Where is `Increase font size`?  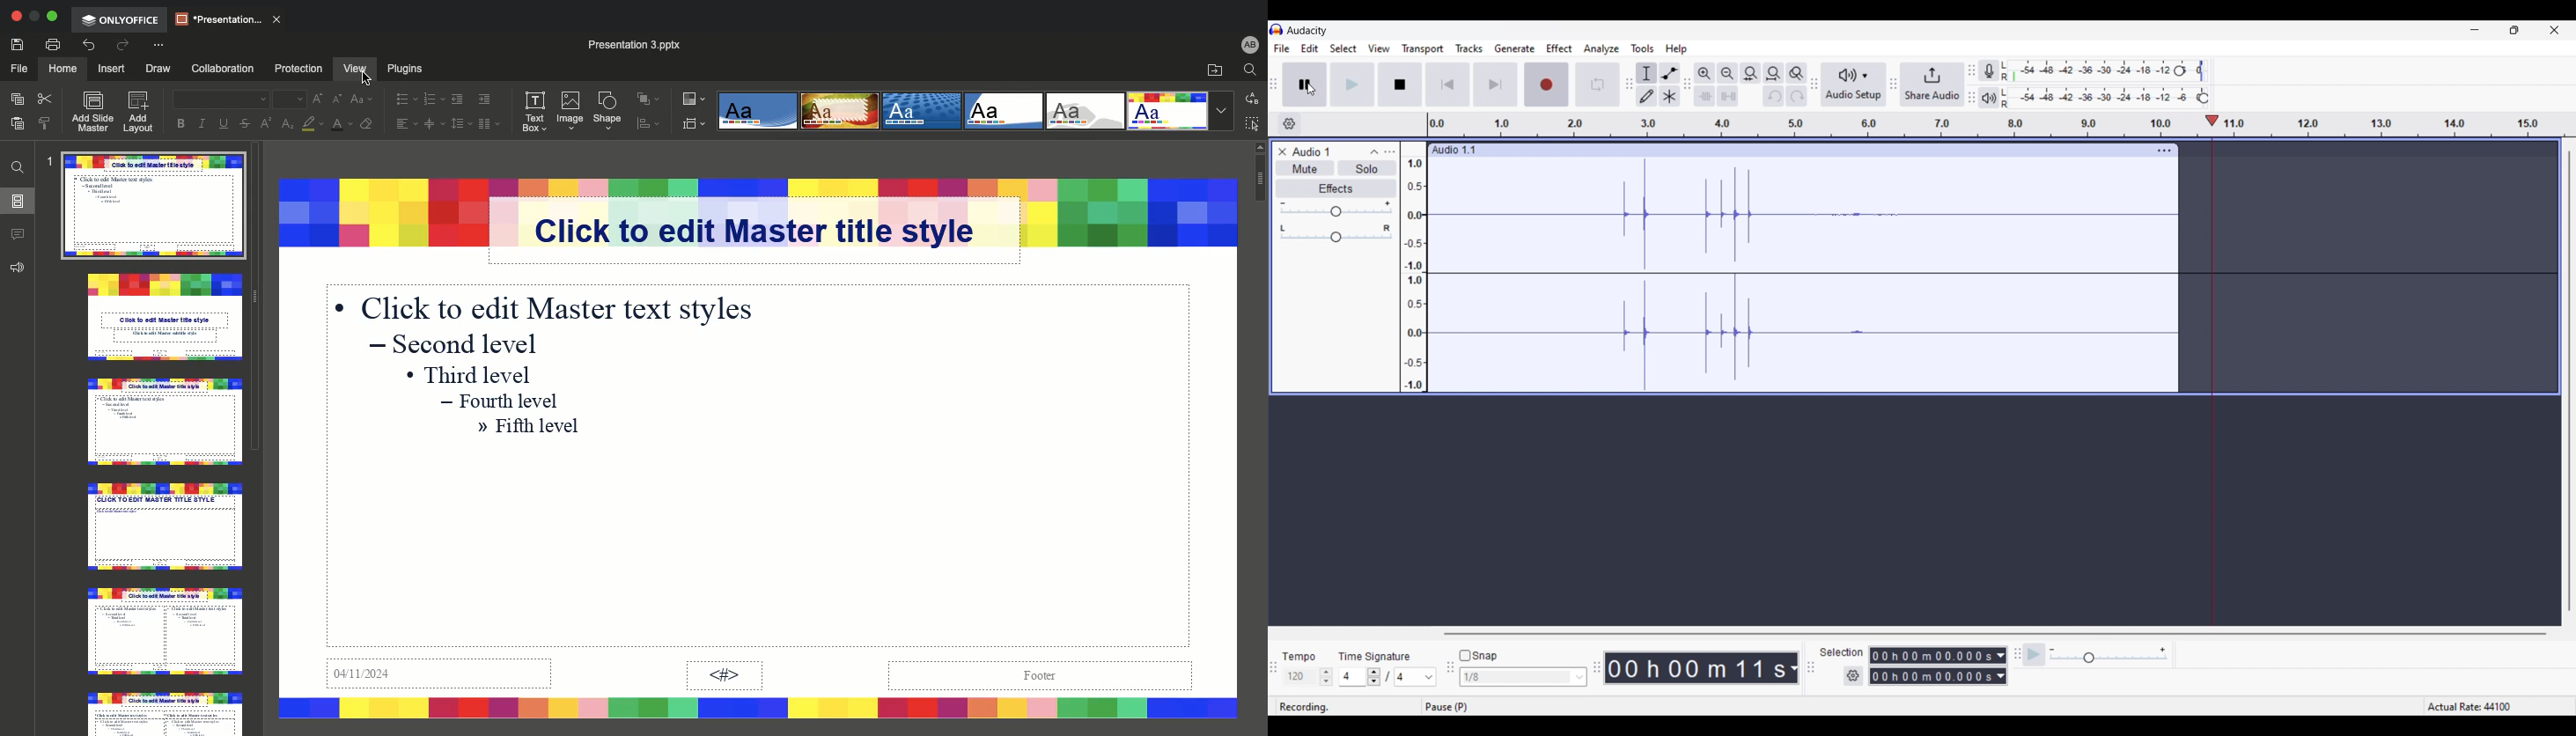 Increase font size is located at coordinates (316, 99).